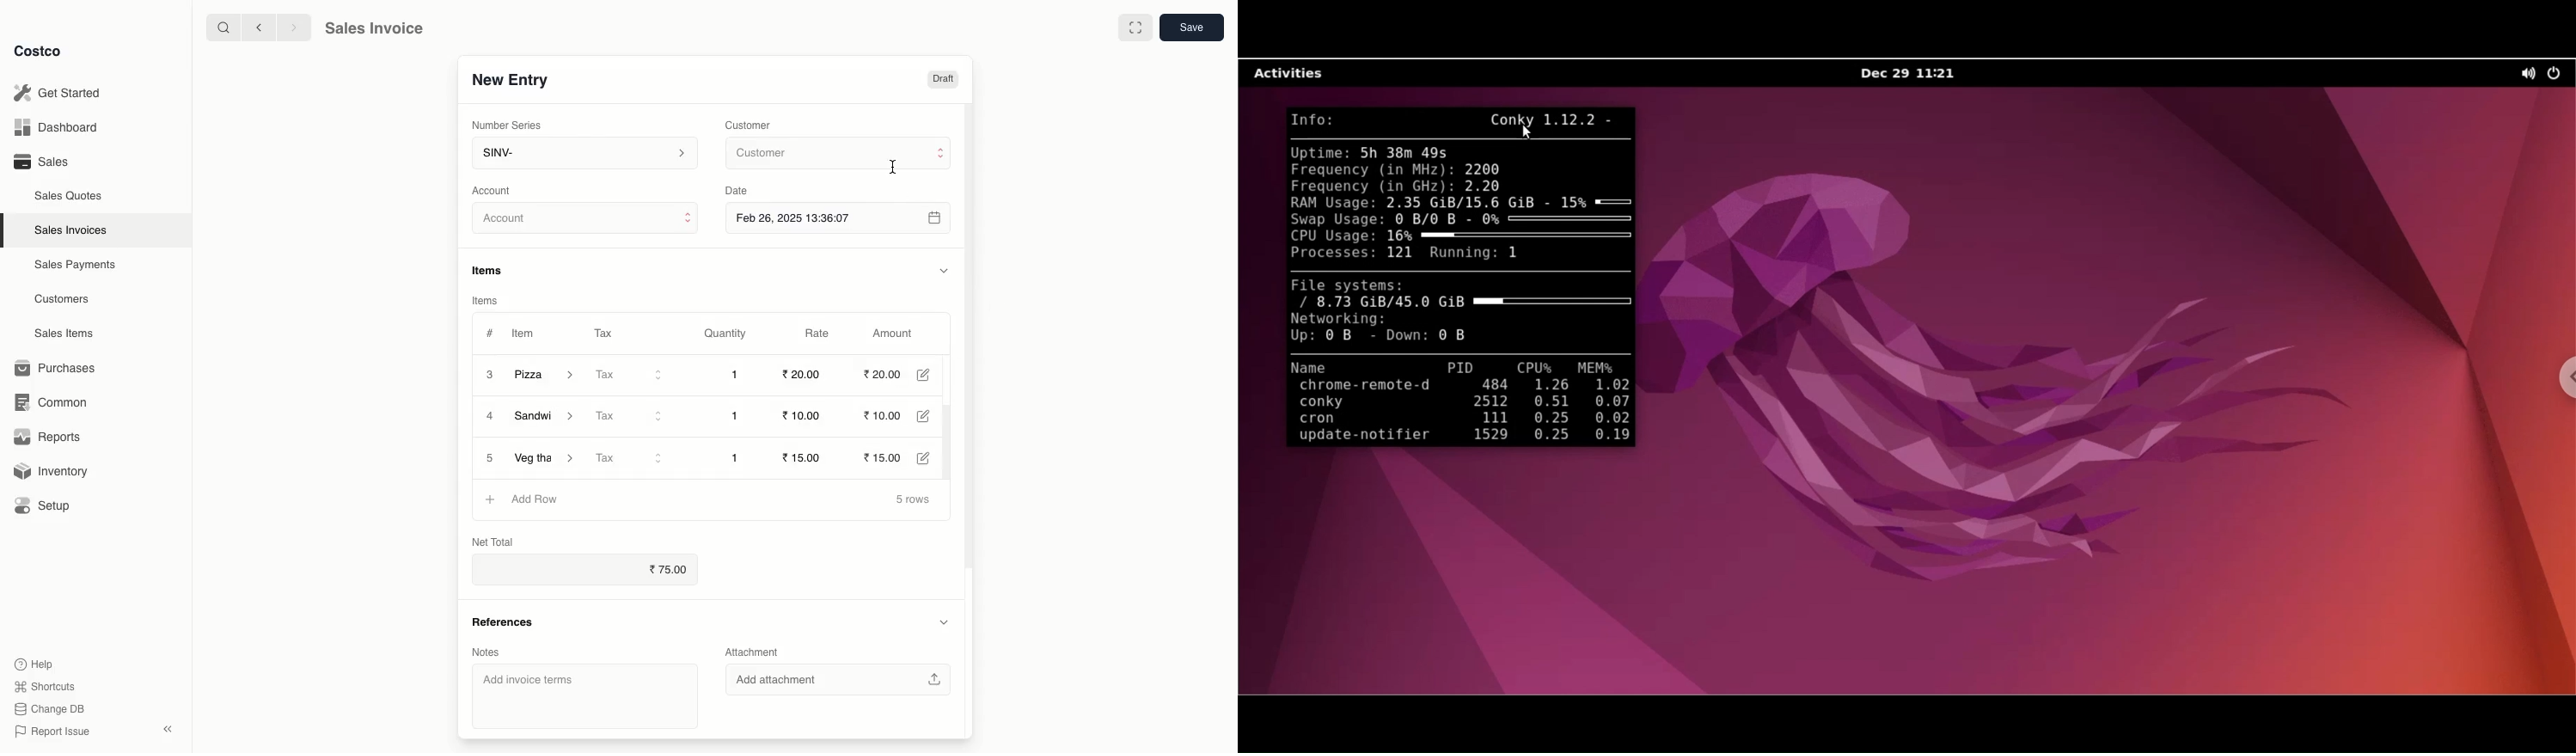 The height and width of the screenshot is (756, 2576). Describe the element at coordinates (1194, 29) in the screenshot. I see `Save` at that location.